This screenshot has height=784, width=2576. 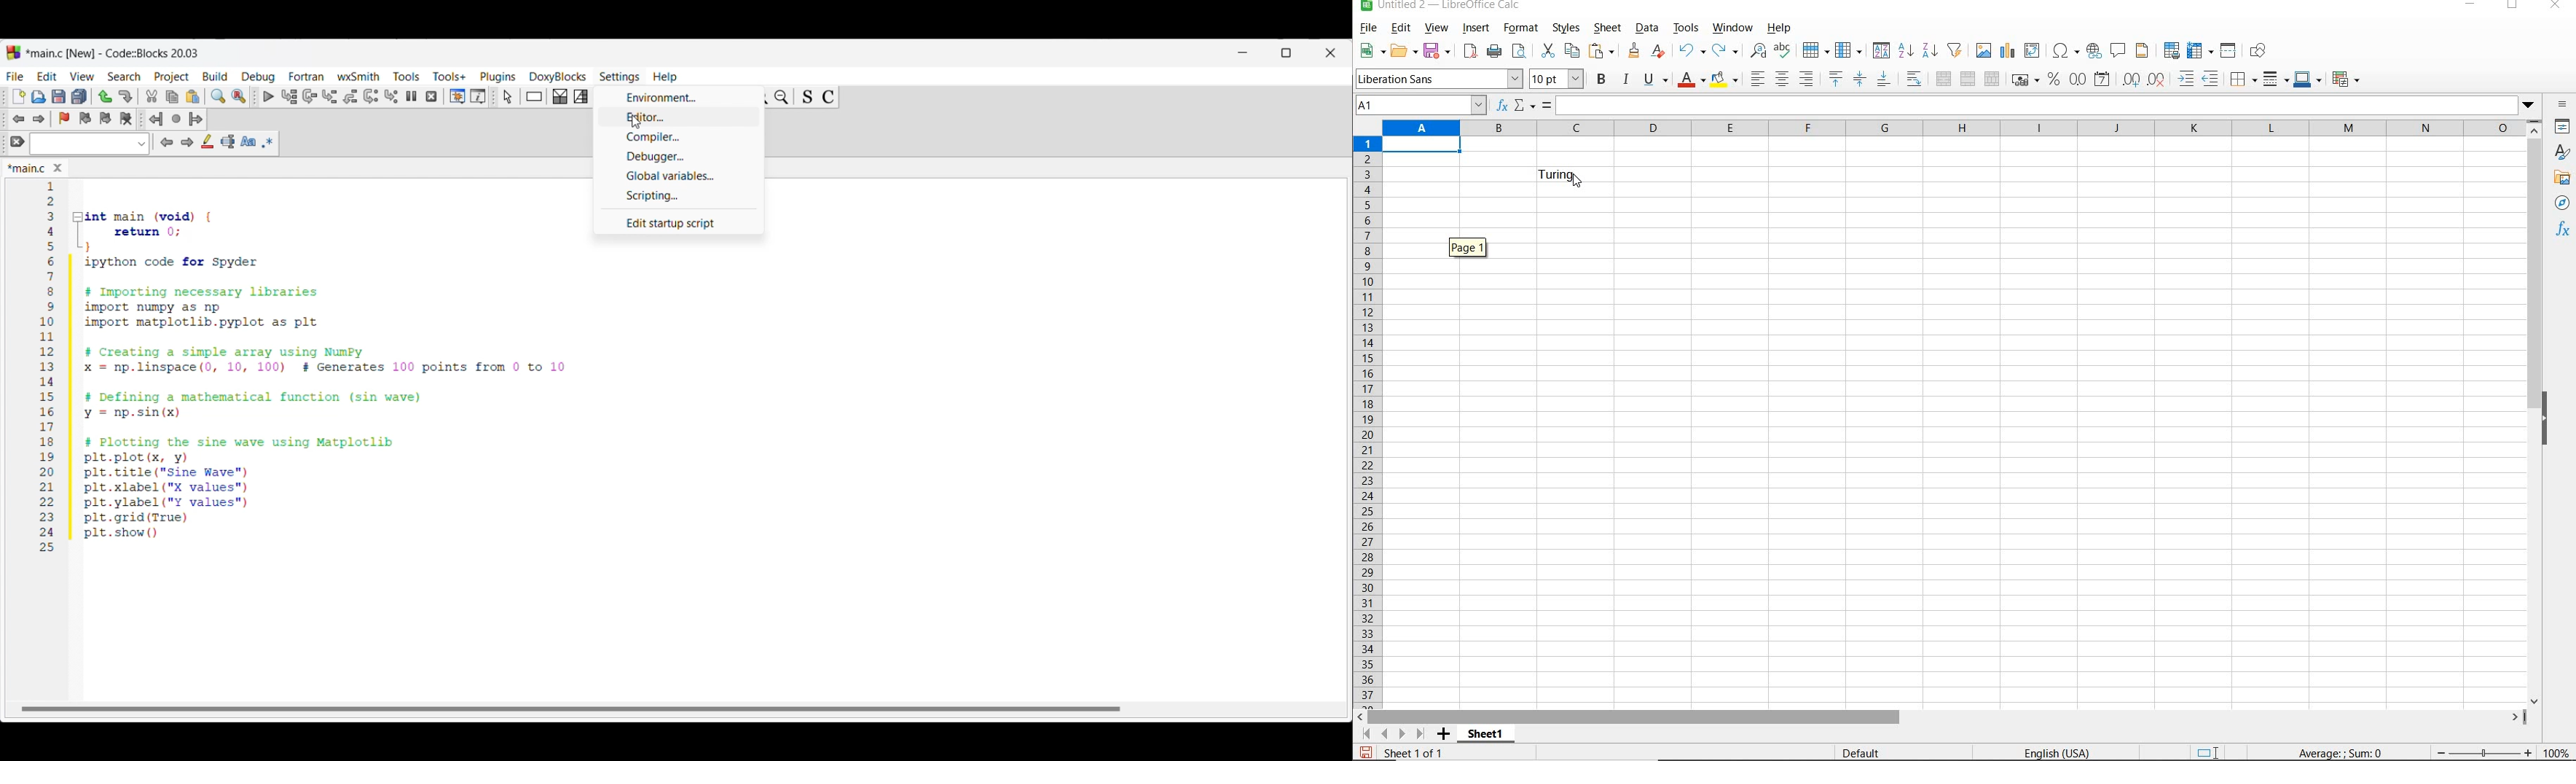 I want to click on SELECTED CELL, so click(x=1425, y=149).